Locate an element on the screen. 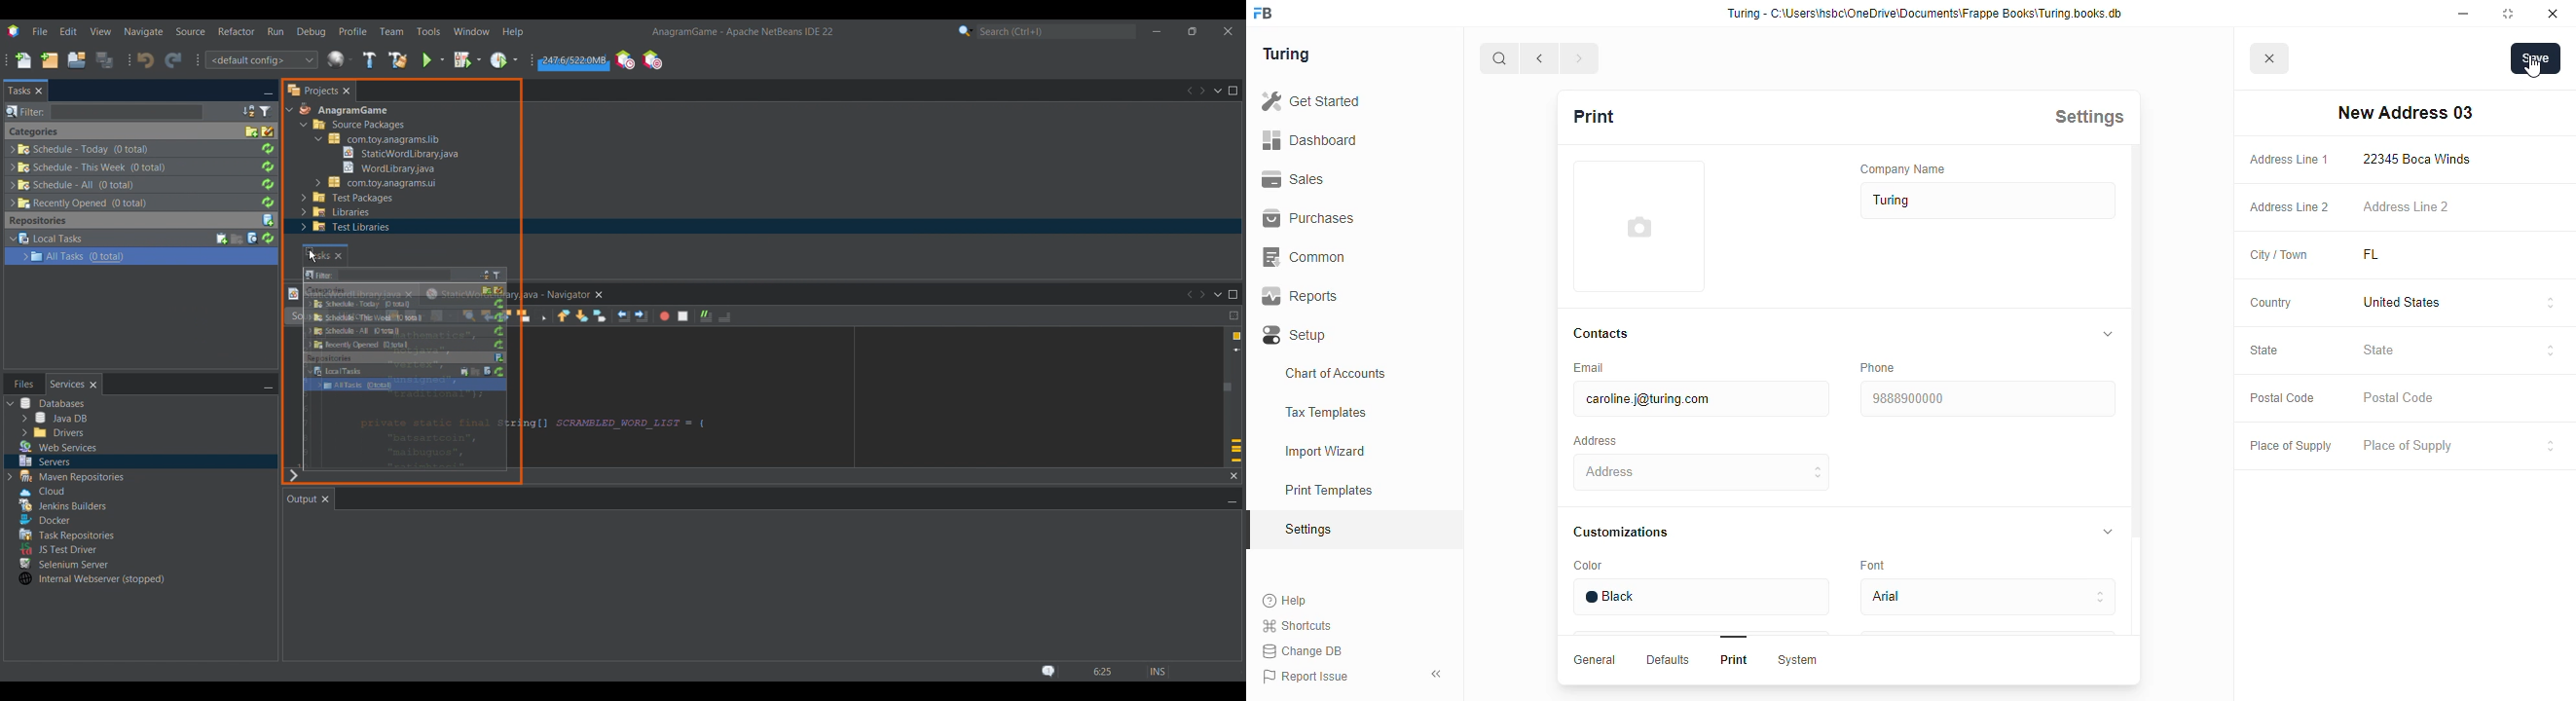  purchases is located at coordinates (1308, 218).